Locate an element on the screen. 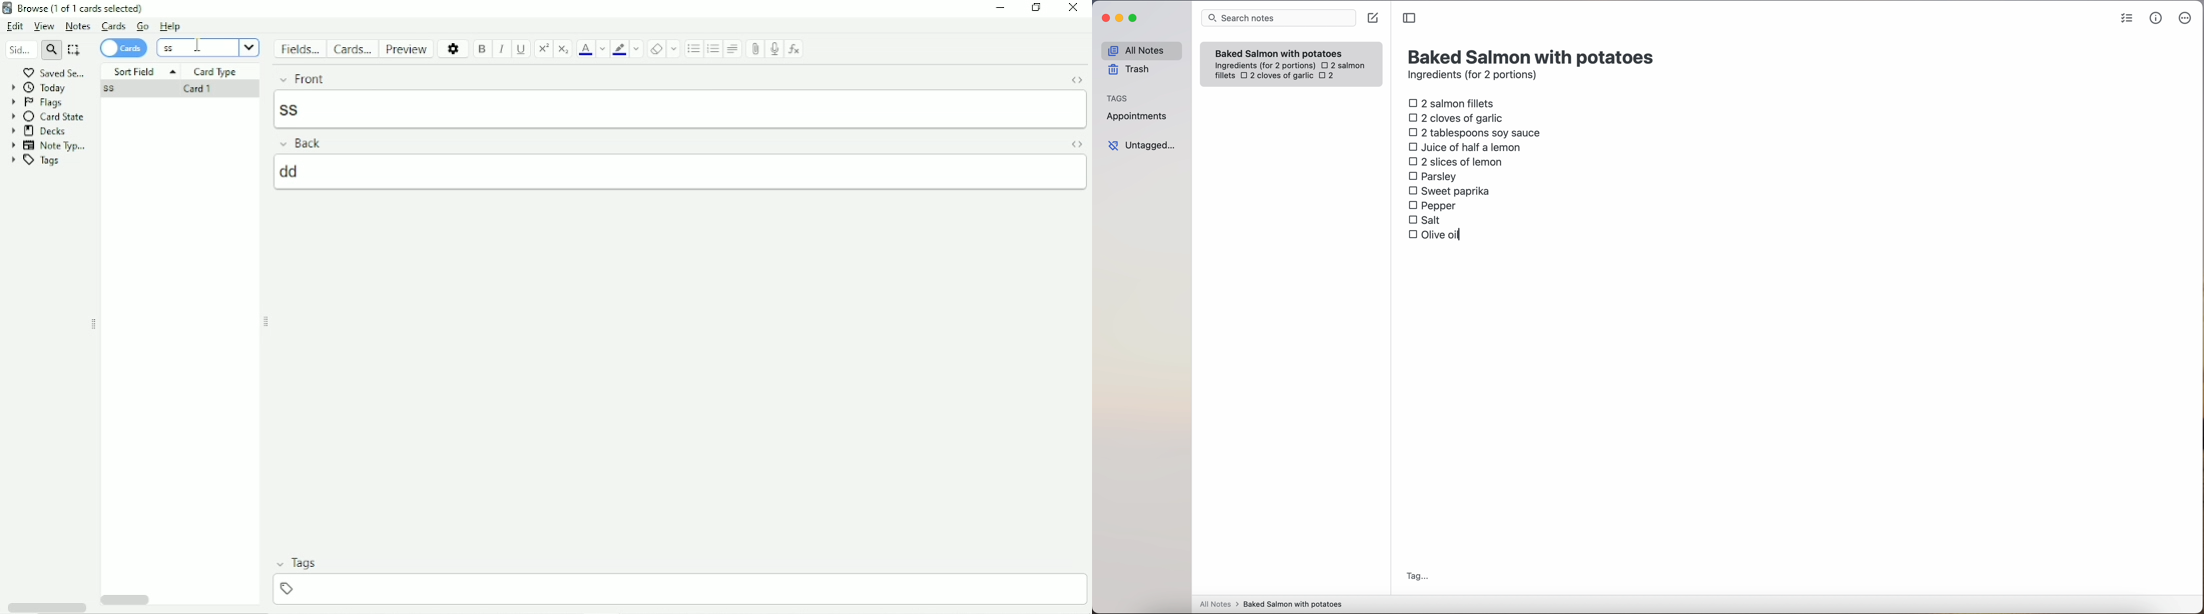 Image resolution: width=2212 pixels, height=616 pixels. Toggle HTML Editor is located at coordinates (1076, 79).